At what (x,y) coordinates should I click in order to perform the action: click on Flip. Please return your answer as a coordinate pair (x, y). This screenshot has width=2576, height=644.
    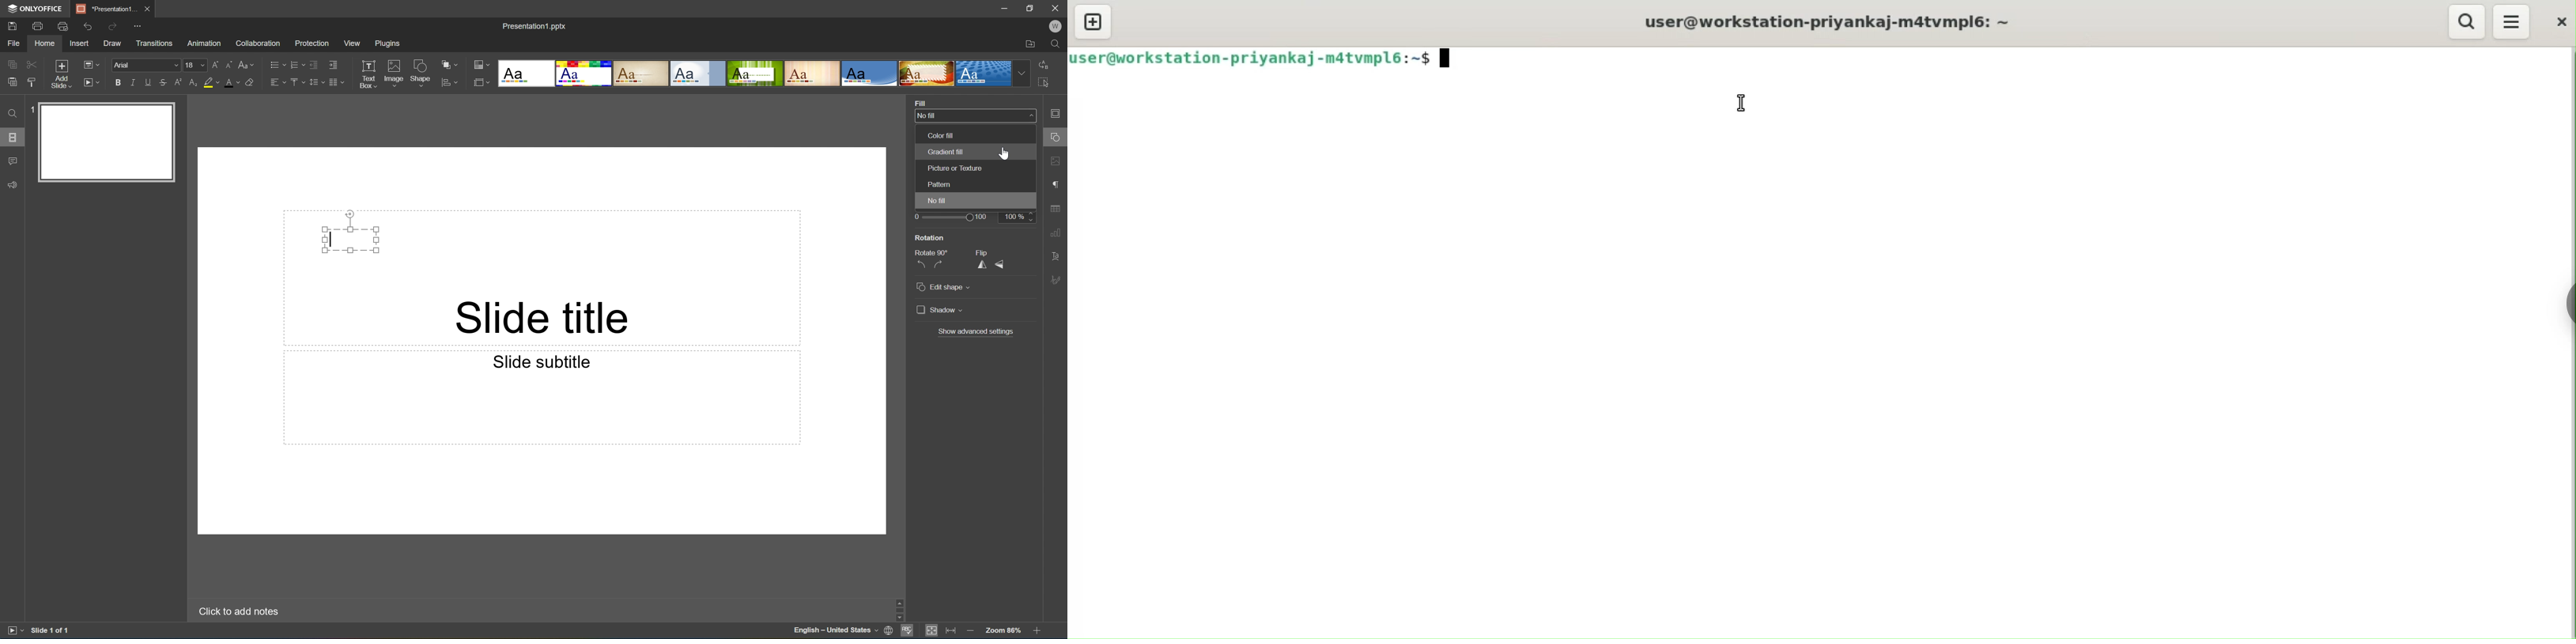
    Looking at the image, I should click on (980, 252).